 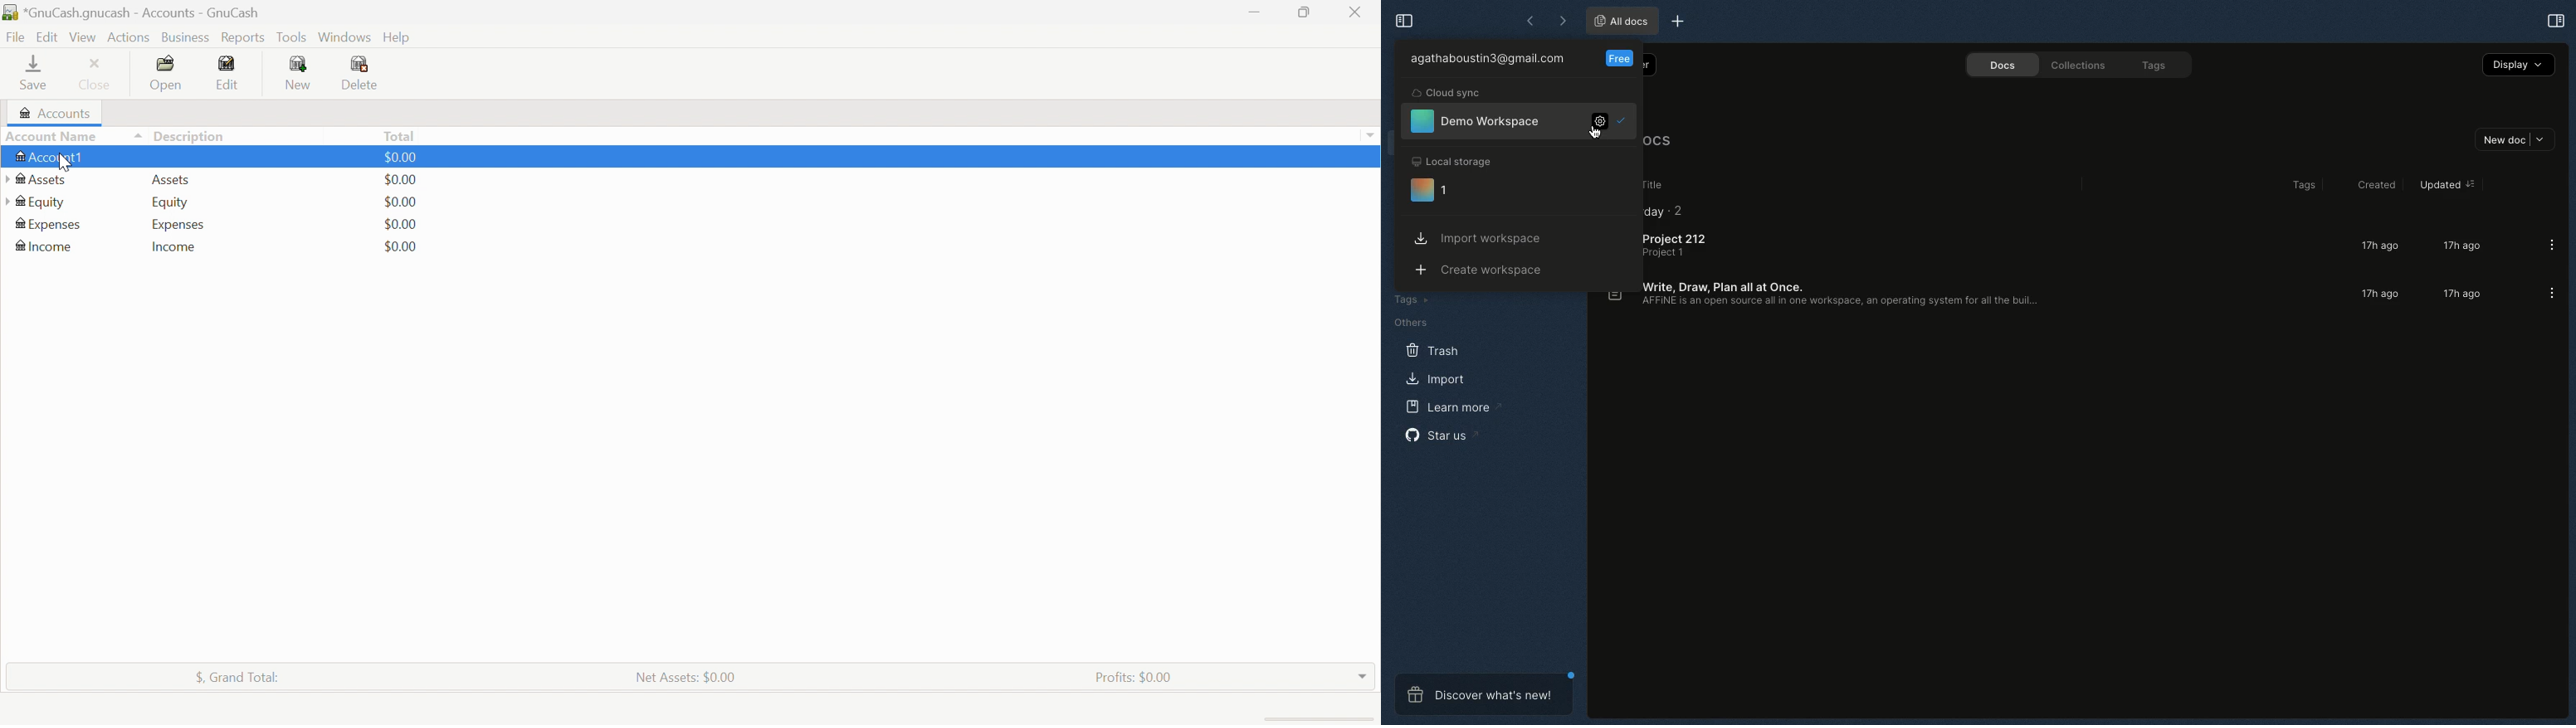 What do you see at coordinates (46, 224) in the screenshot?
I see `Expenses` at bounding box center [46, 224].